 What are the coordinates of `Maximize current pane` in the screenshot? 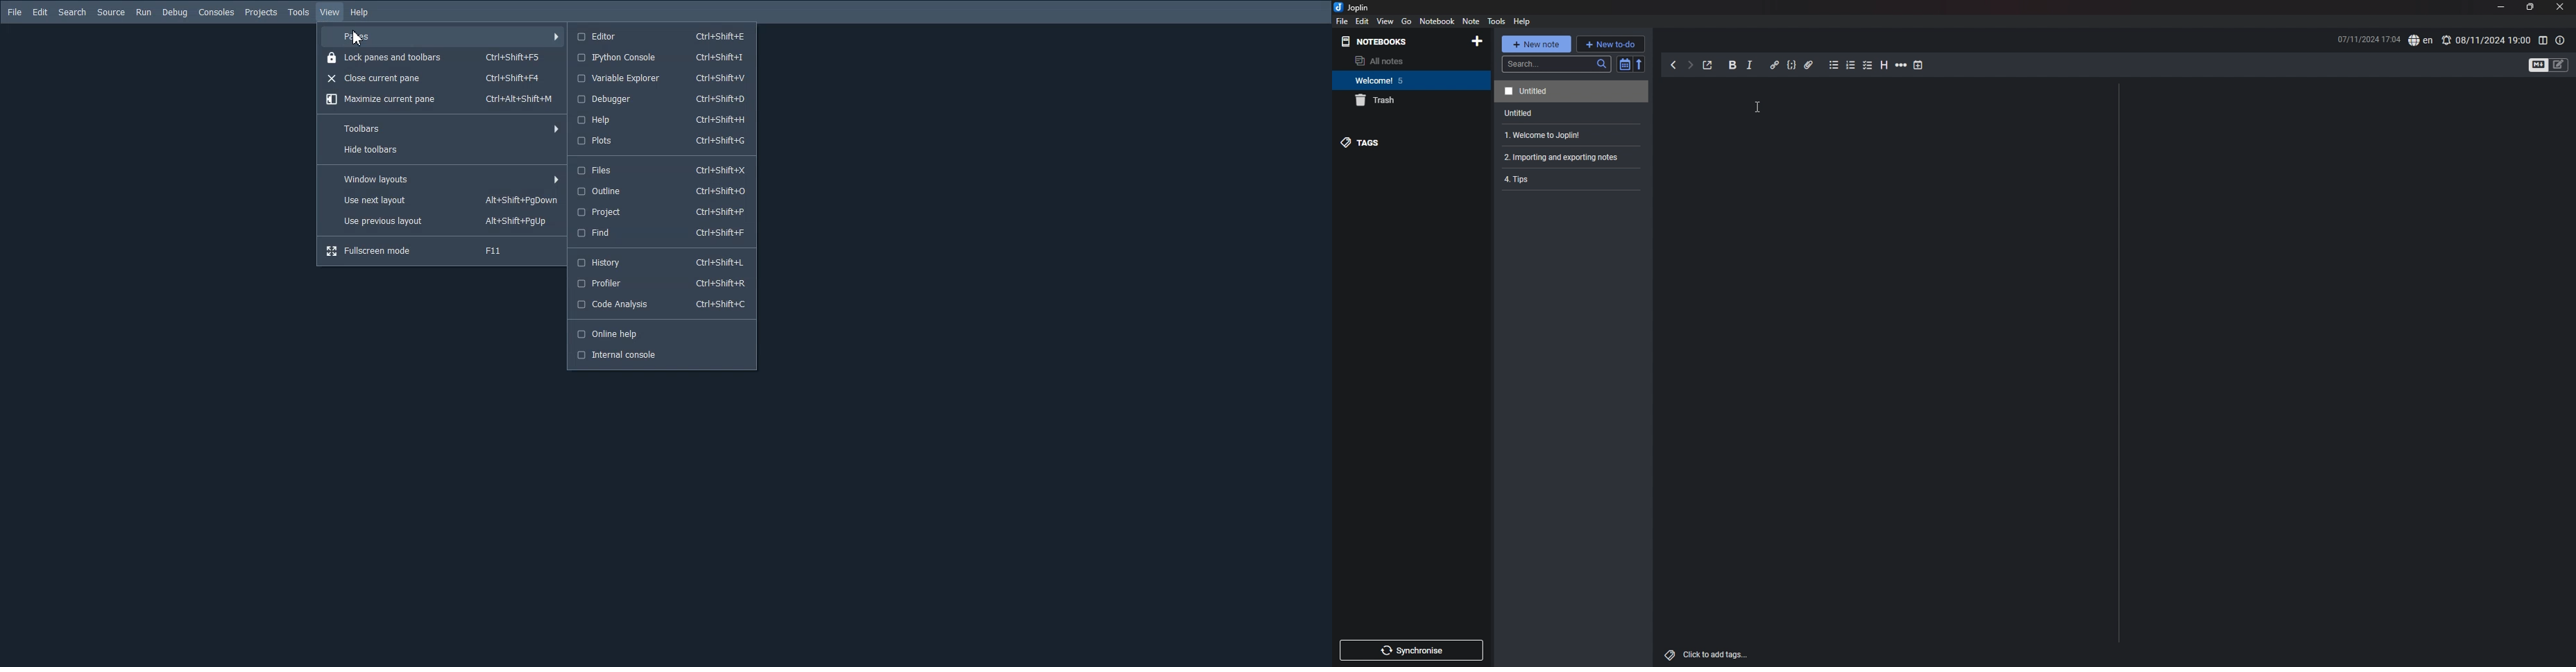 It's located at (441, 98).